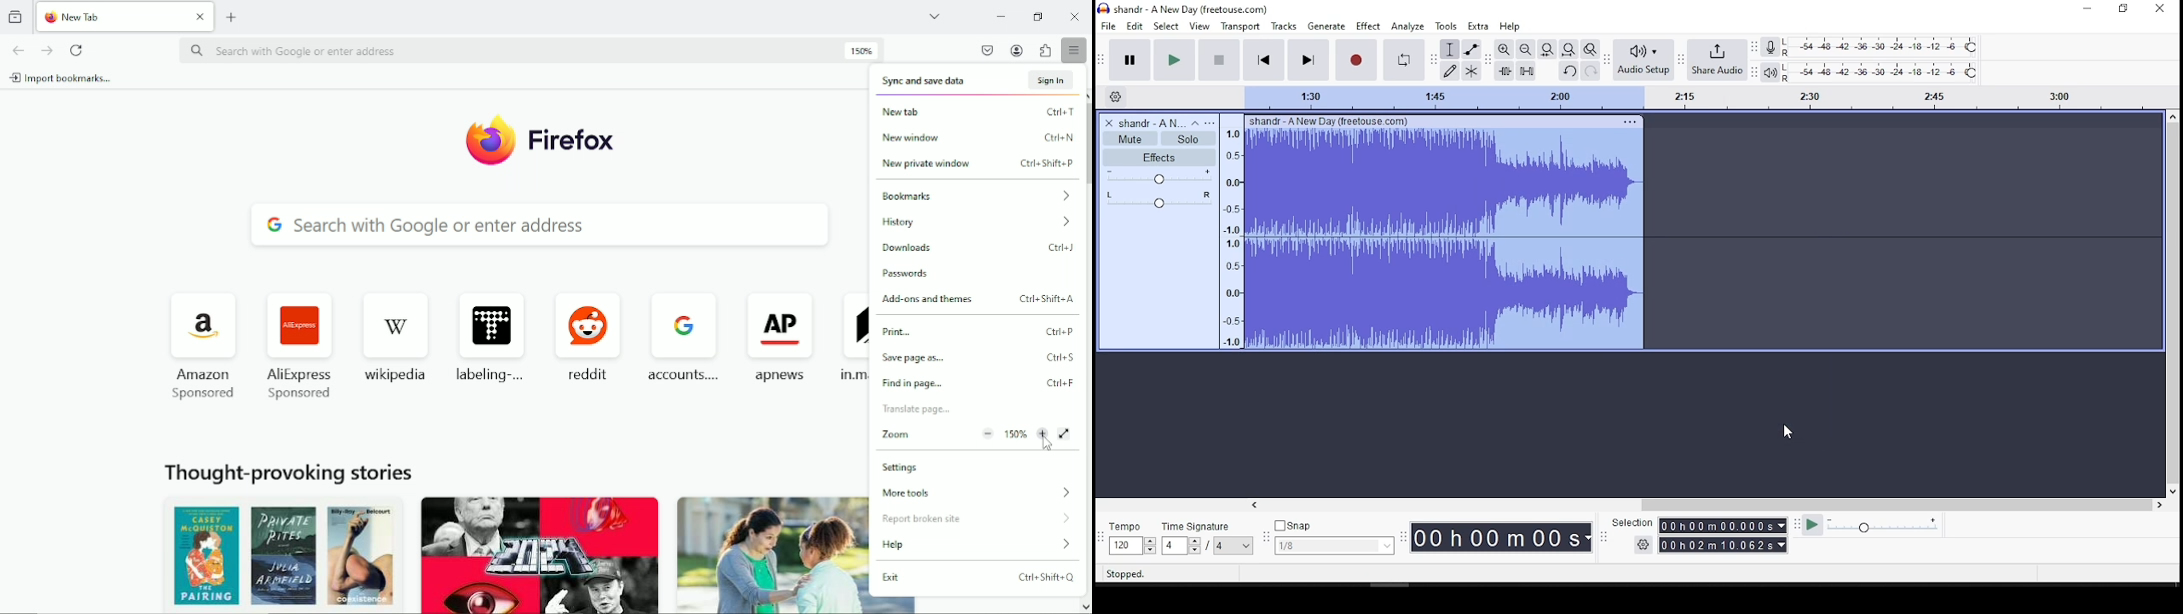 The width and height of the screenshot is (2184, 616). What do you see at coordinates (1159, 158) in the screenshot?
I see `effects` at bounding box center [1159, 158].